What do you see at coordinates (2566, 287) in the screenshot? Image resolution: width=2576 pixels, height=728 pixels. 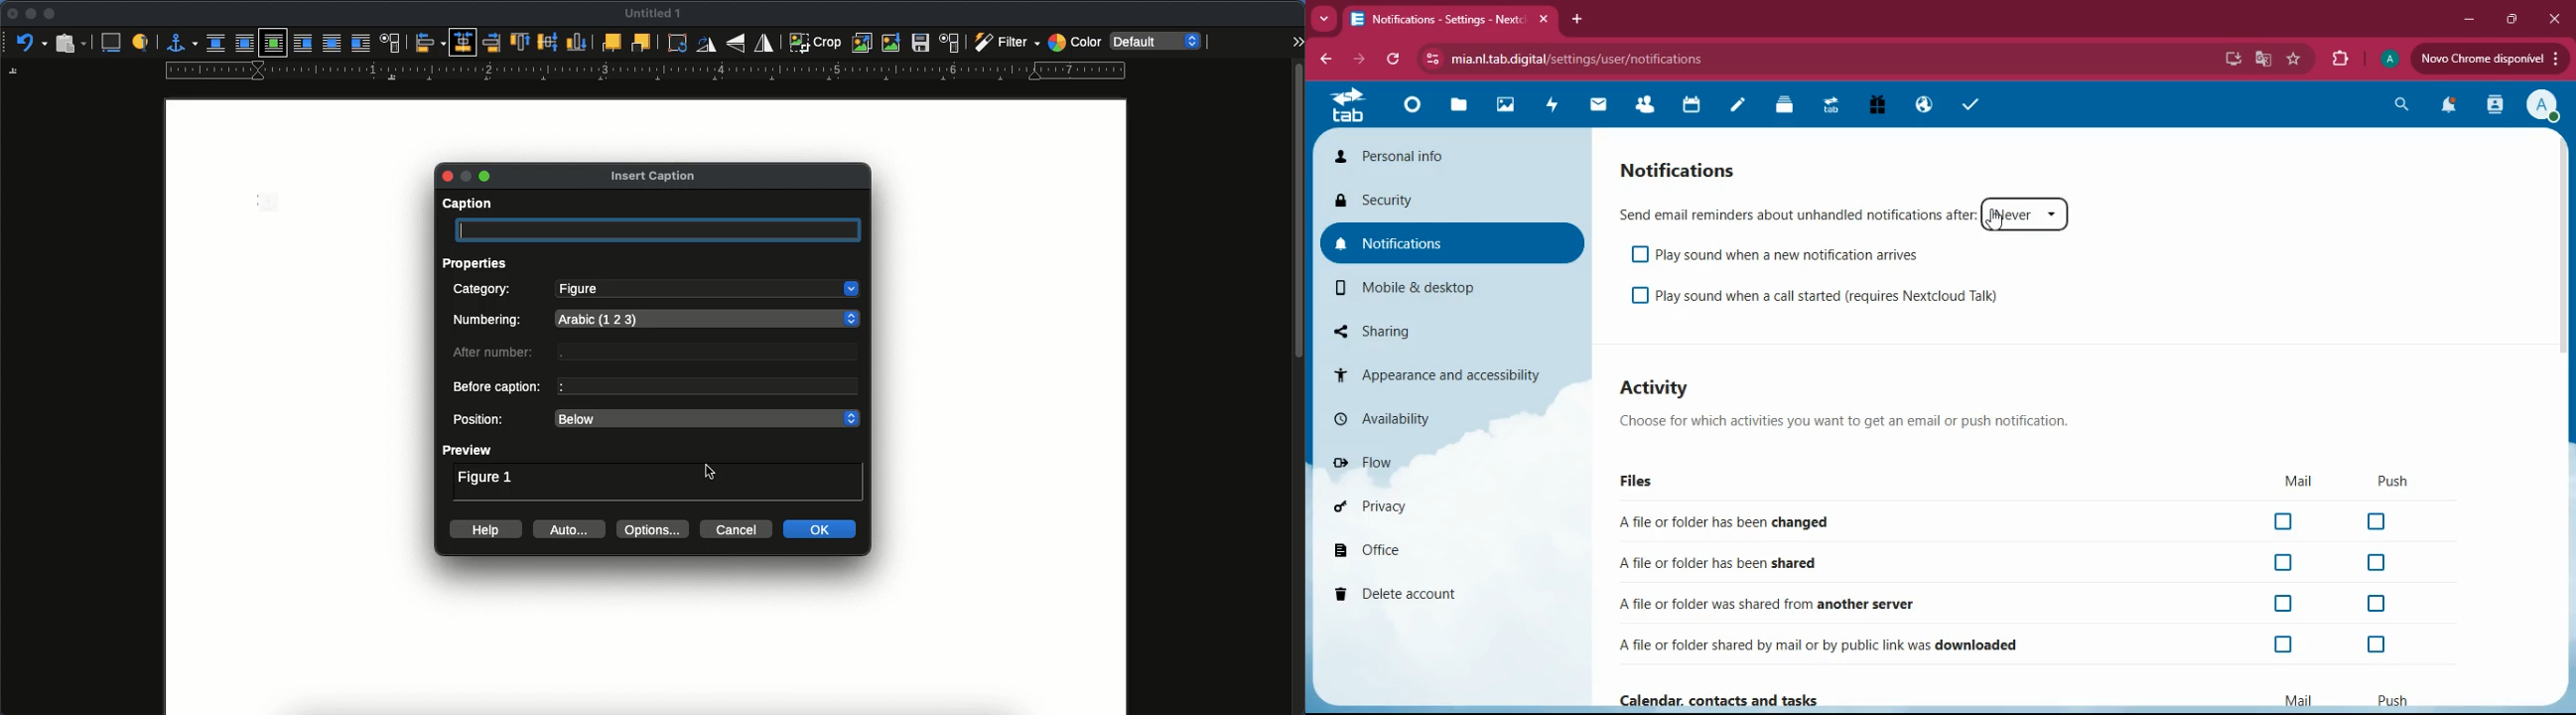 I see `scroll` at bounding box center [2566, 287].